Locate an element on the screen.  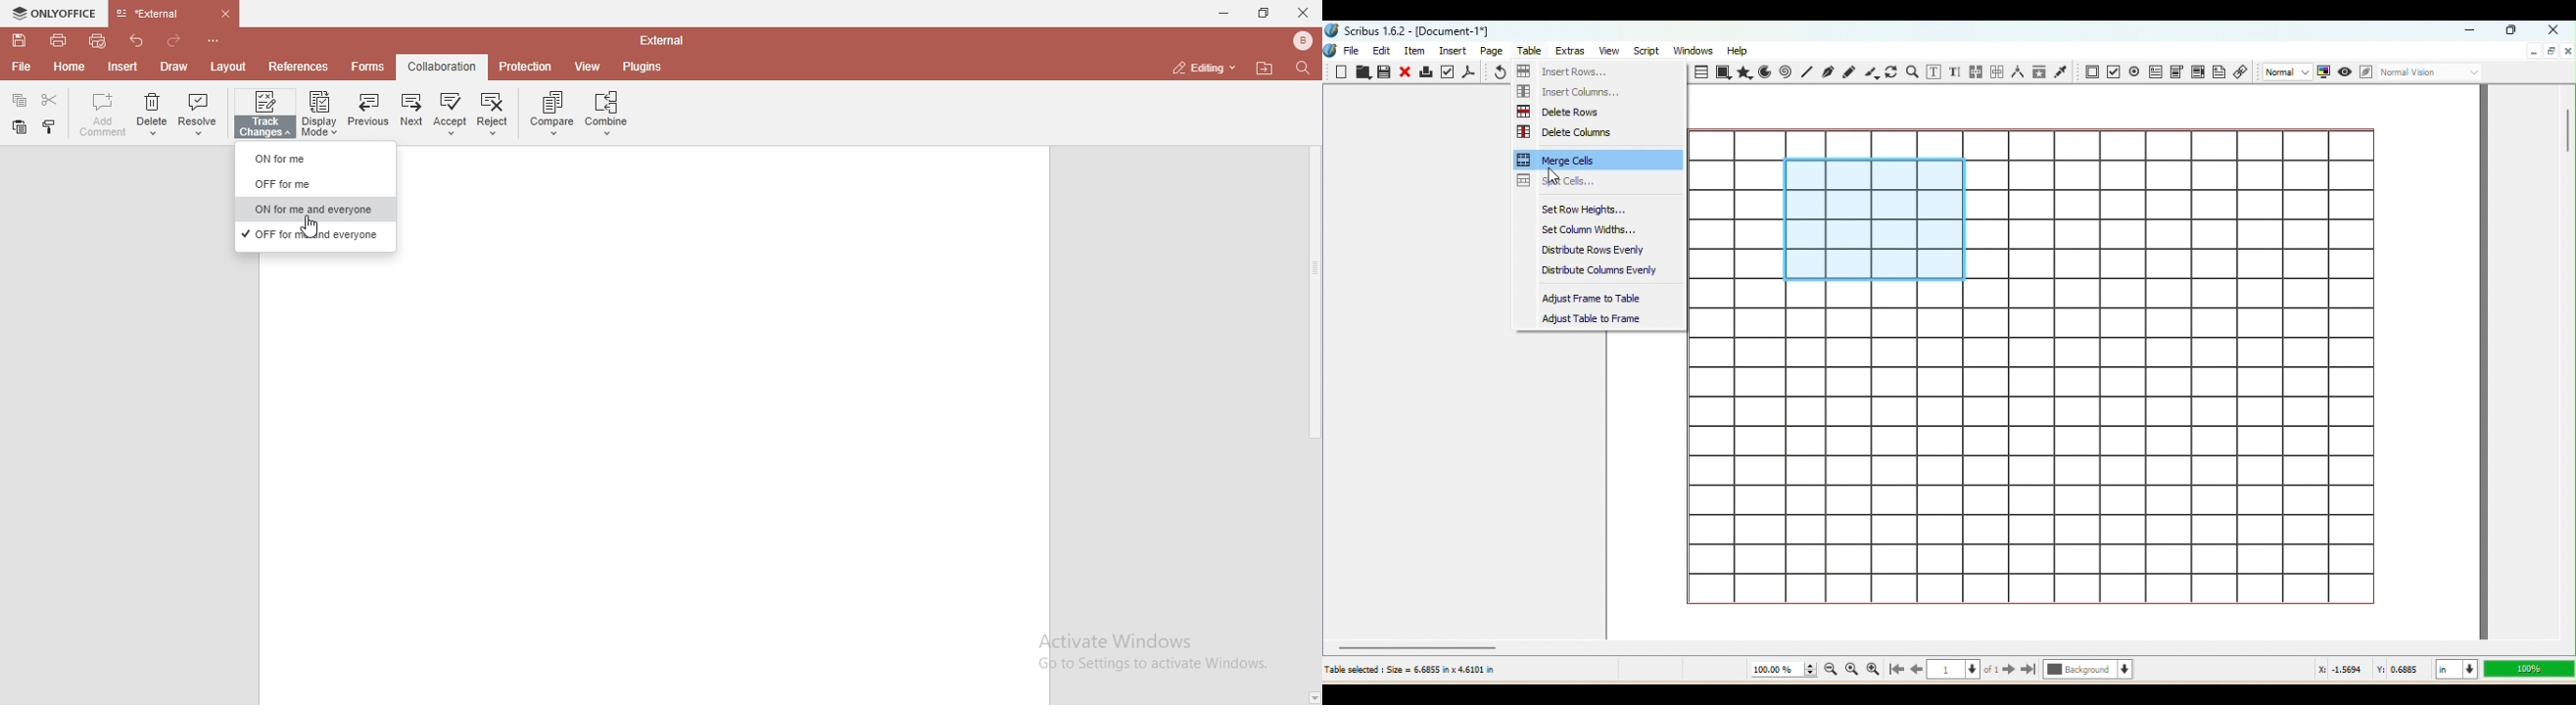
Select the current page is located at coordinates (1964, 672).